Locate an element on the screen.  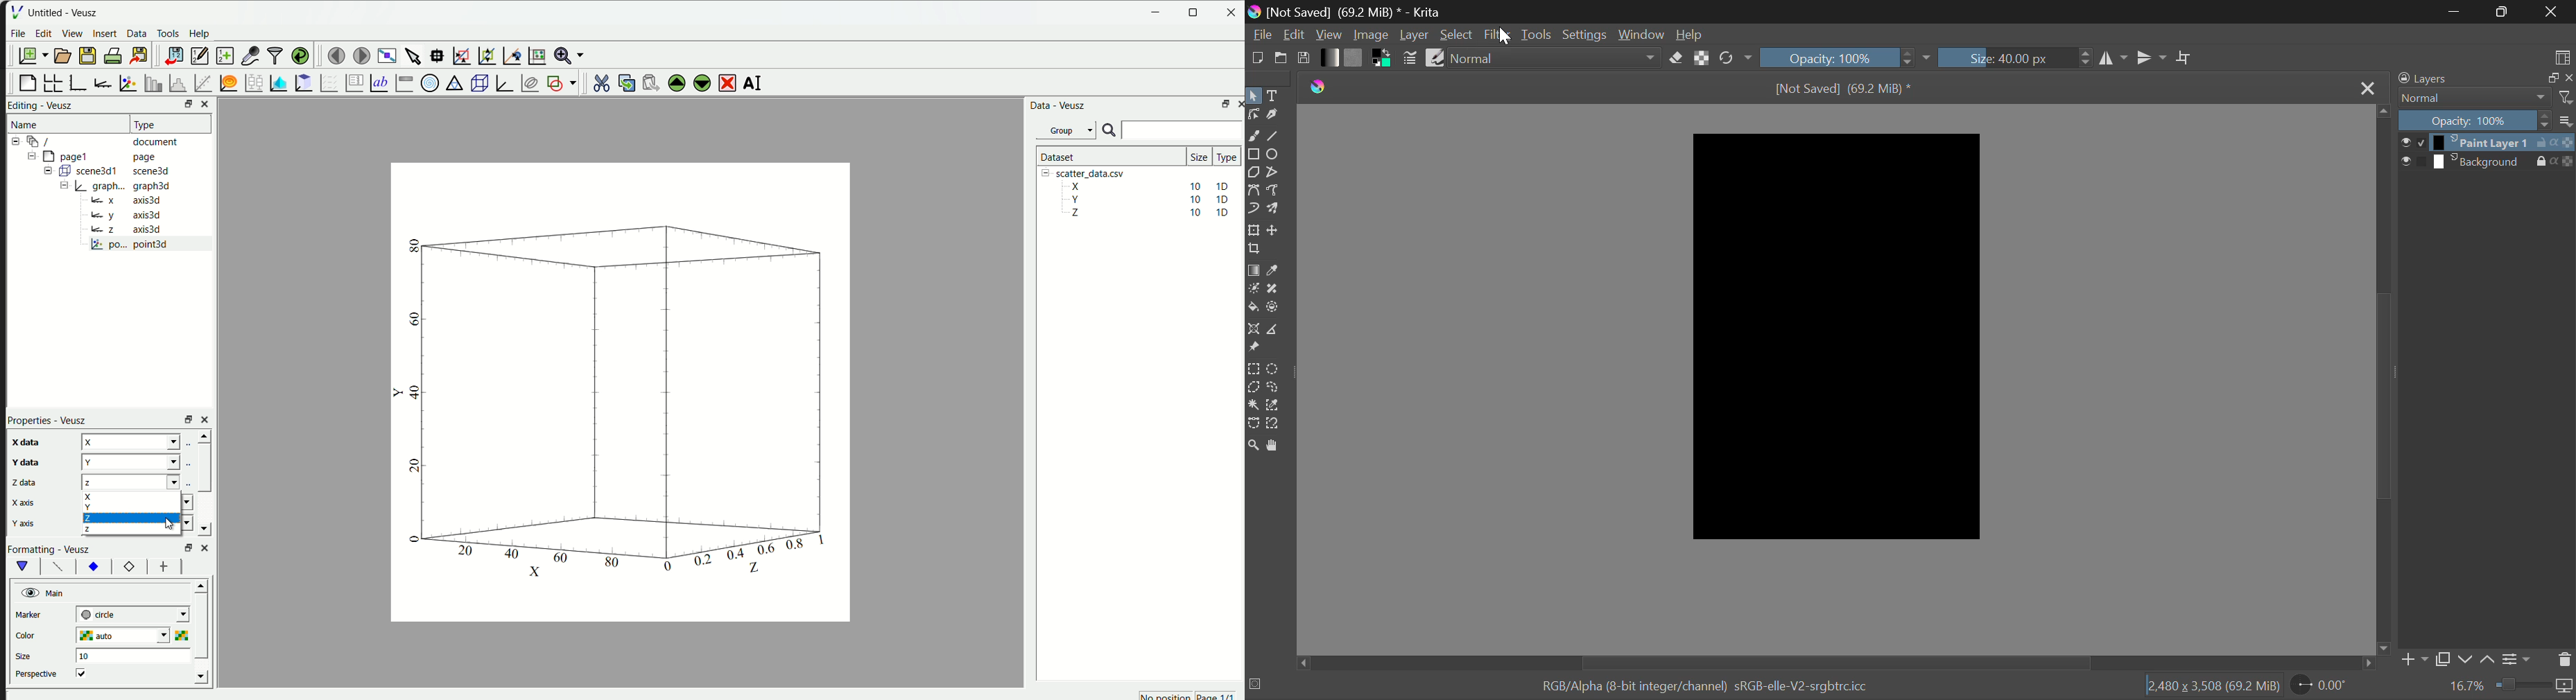
Fill and Enclose is located at coordinates (1274, 306).